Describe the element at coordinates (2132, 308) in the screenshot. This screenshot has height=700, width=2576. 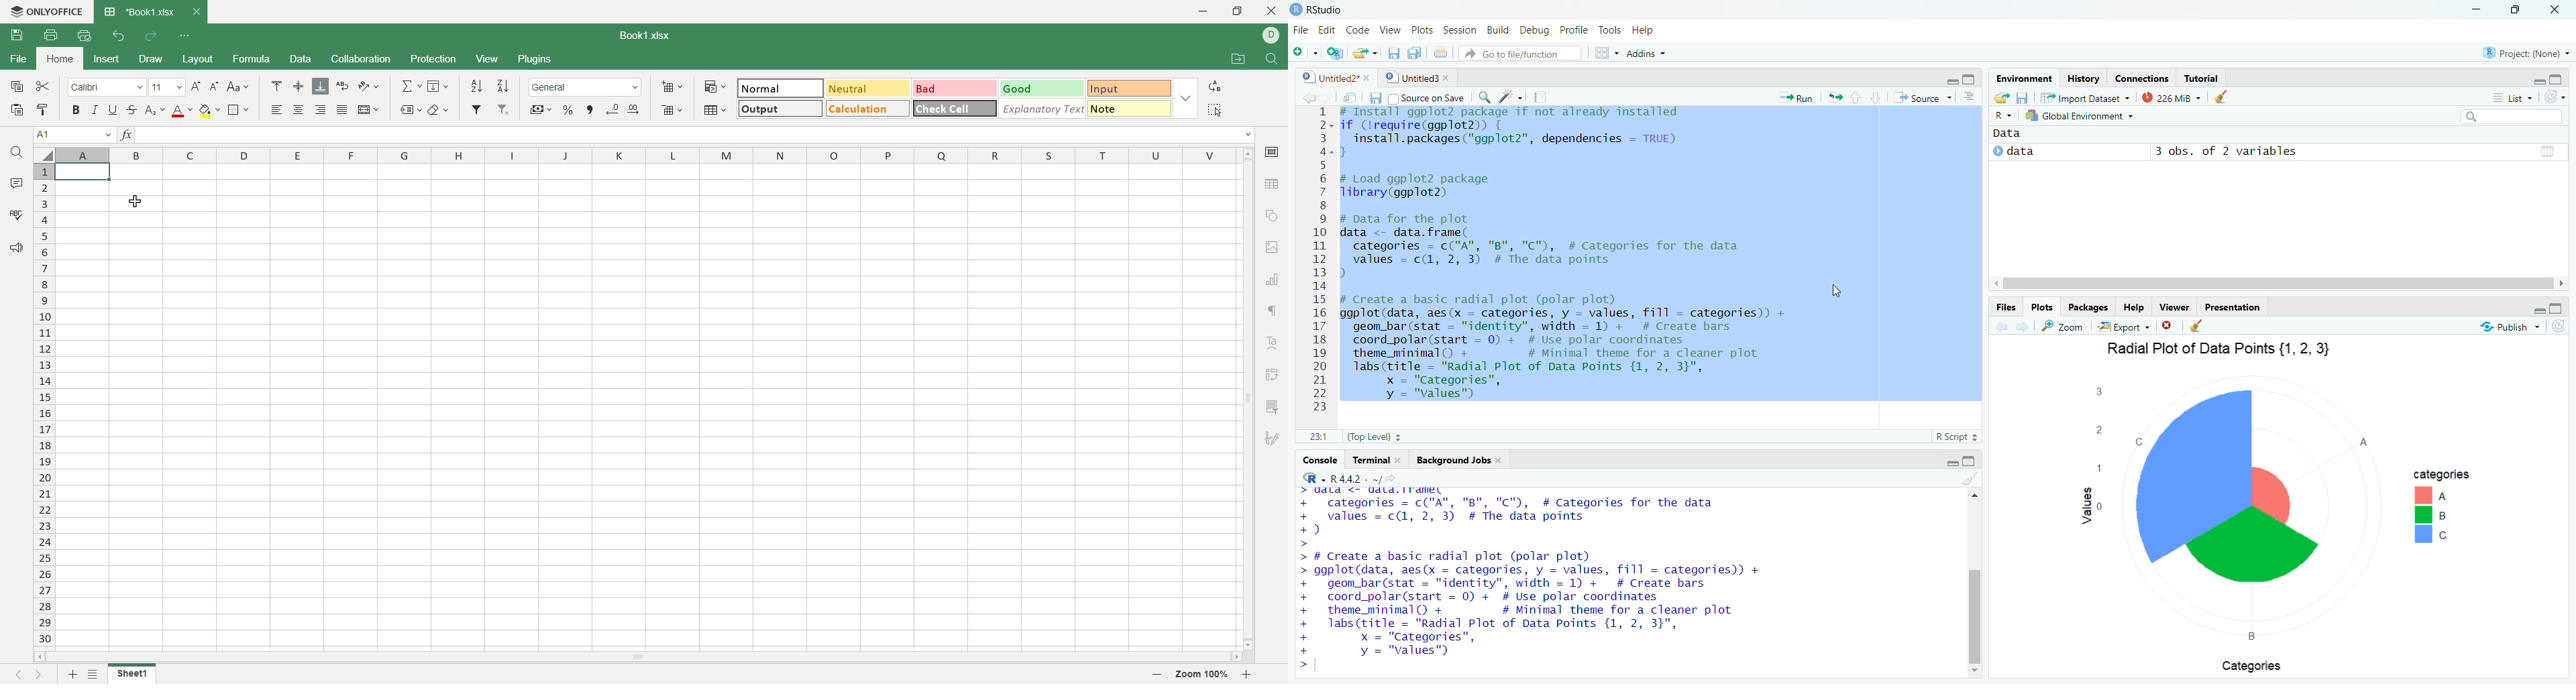
I see `Help` at that location.